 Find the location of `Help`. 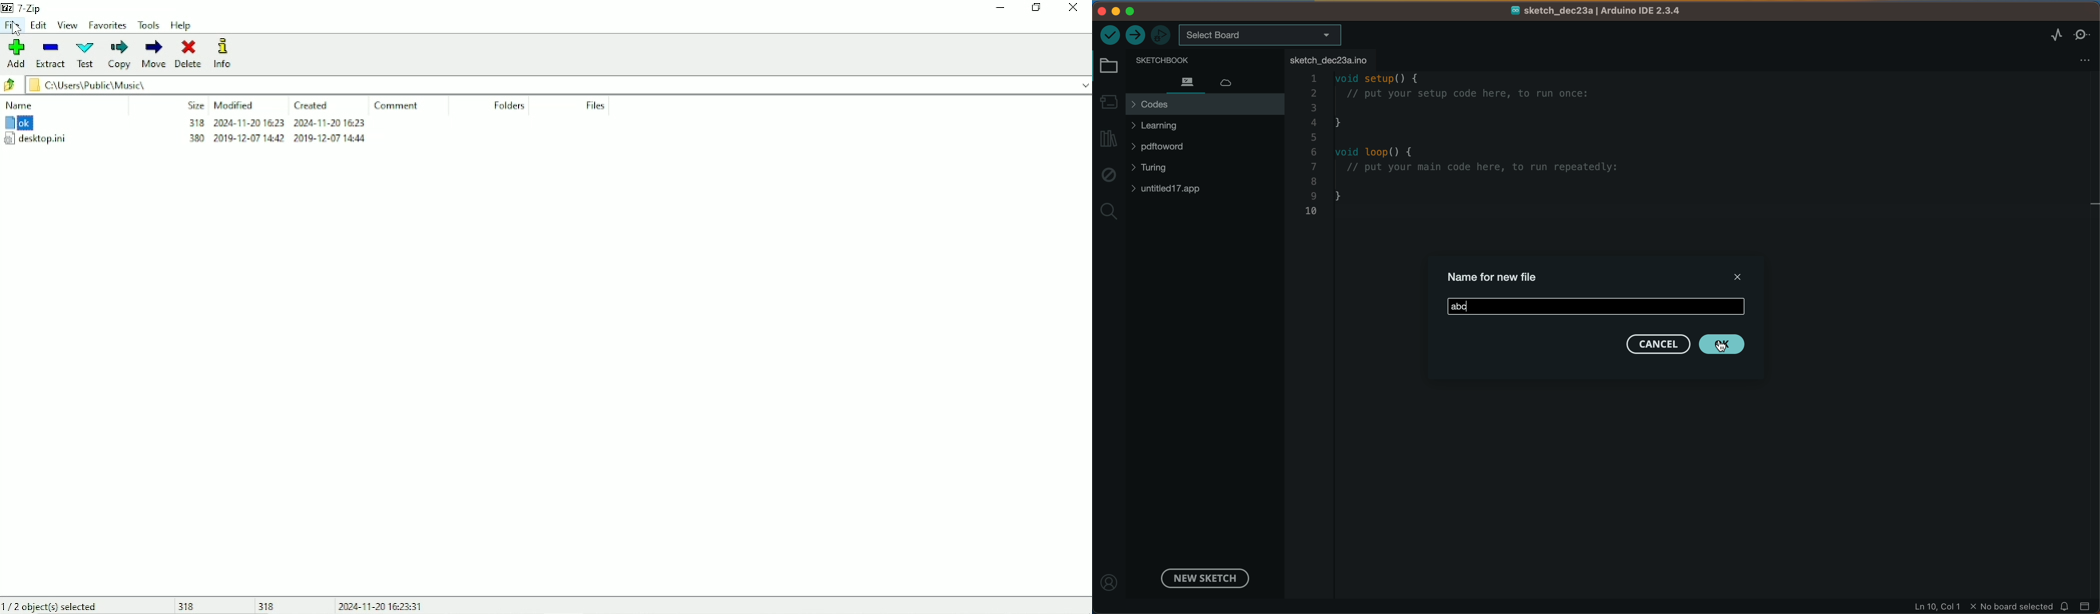

Help is located at coordinates (182, 25).